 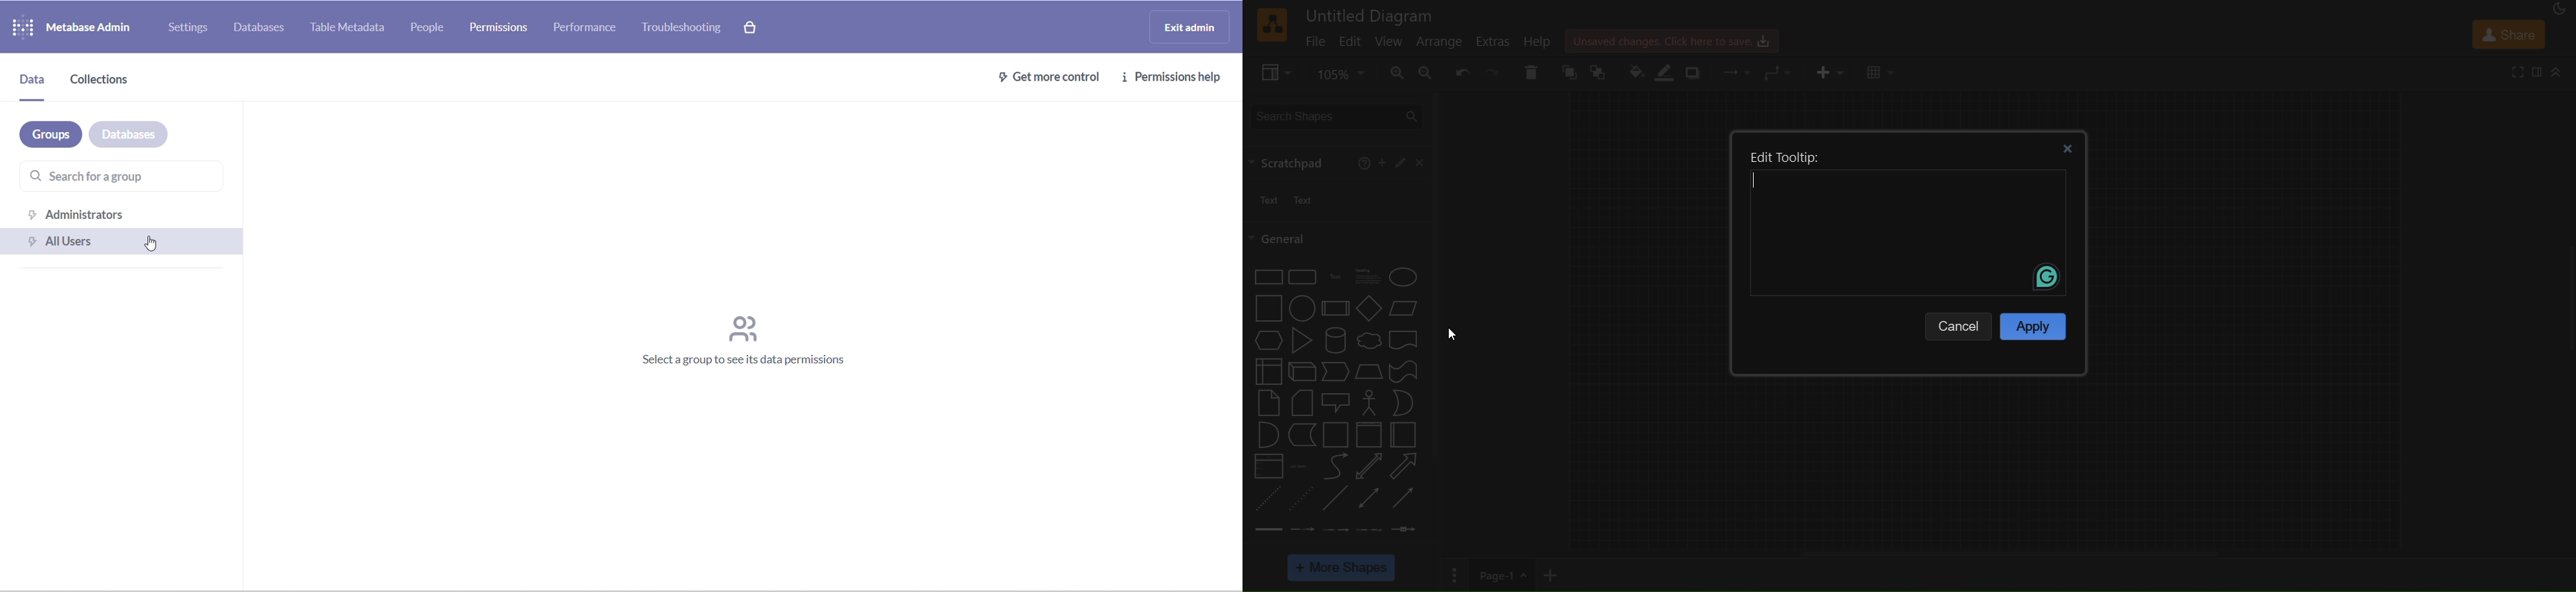 What do you see at coordinates (1370, 497) in the screenshot?
I see `bidirectional connector` at bounding box center [1370, 497].